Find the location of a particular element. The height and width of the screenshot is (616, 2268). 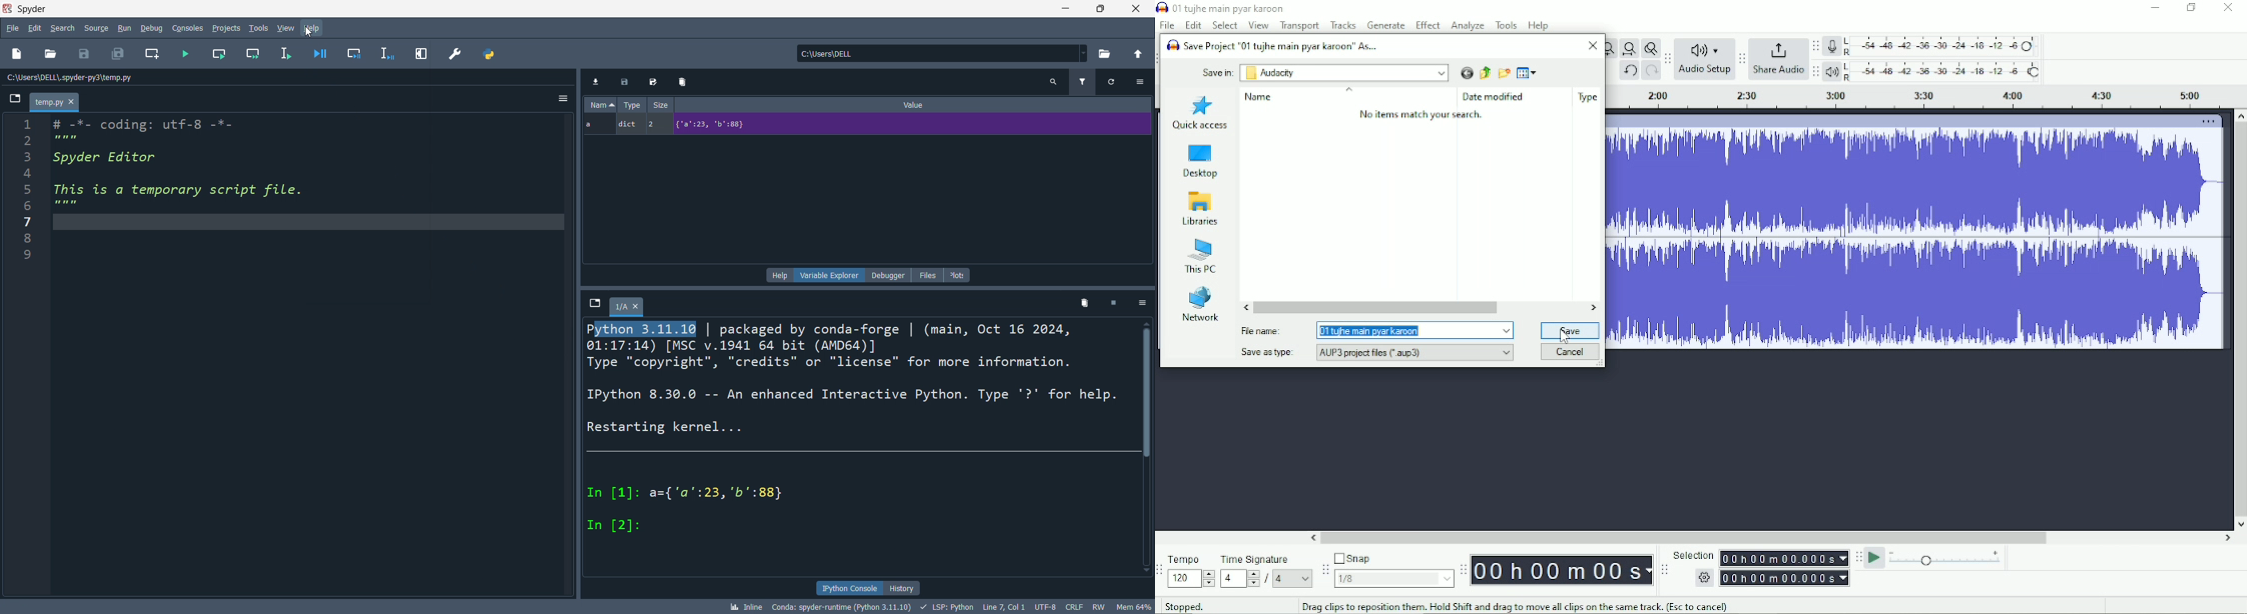

Save project is located at coordinates (1273, 44).